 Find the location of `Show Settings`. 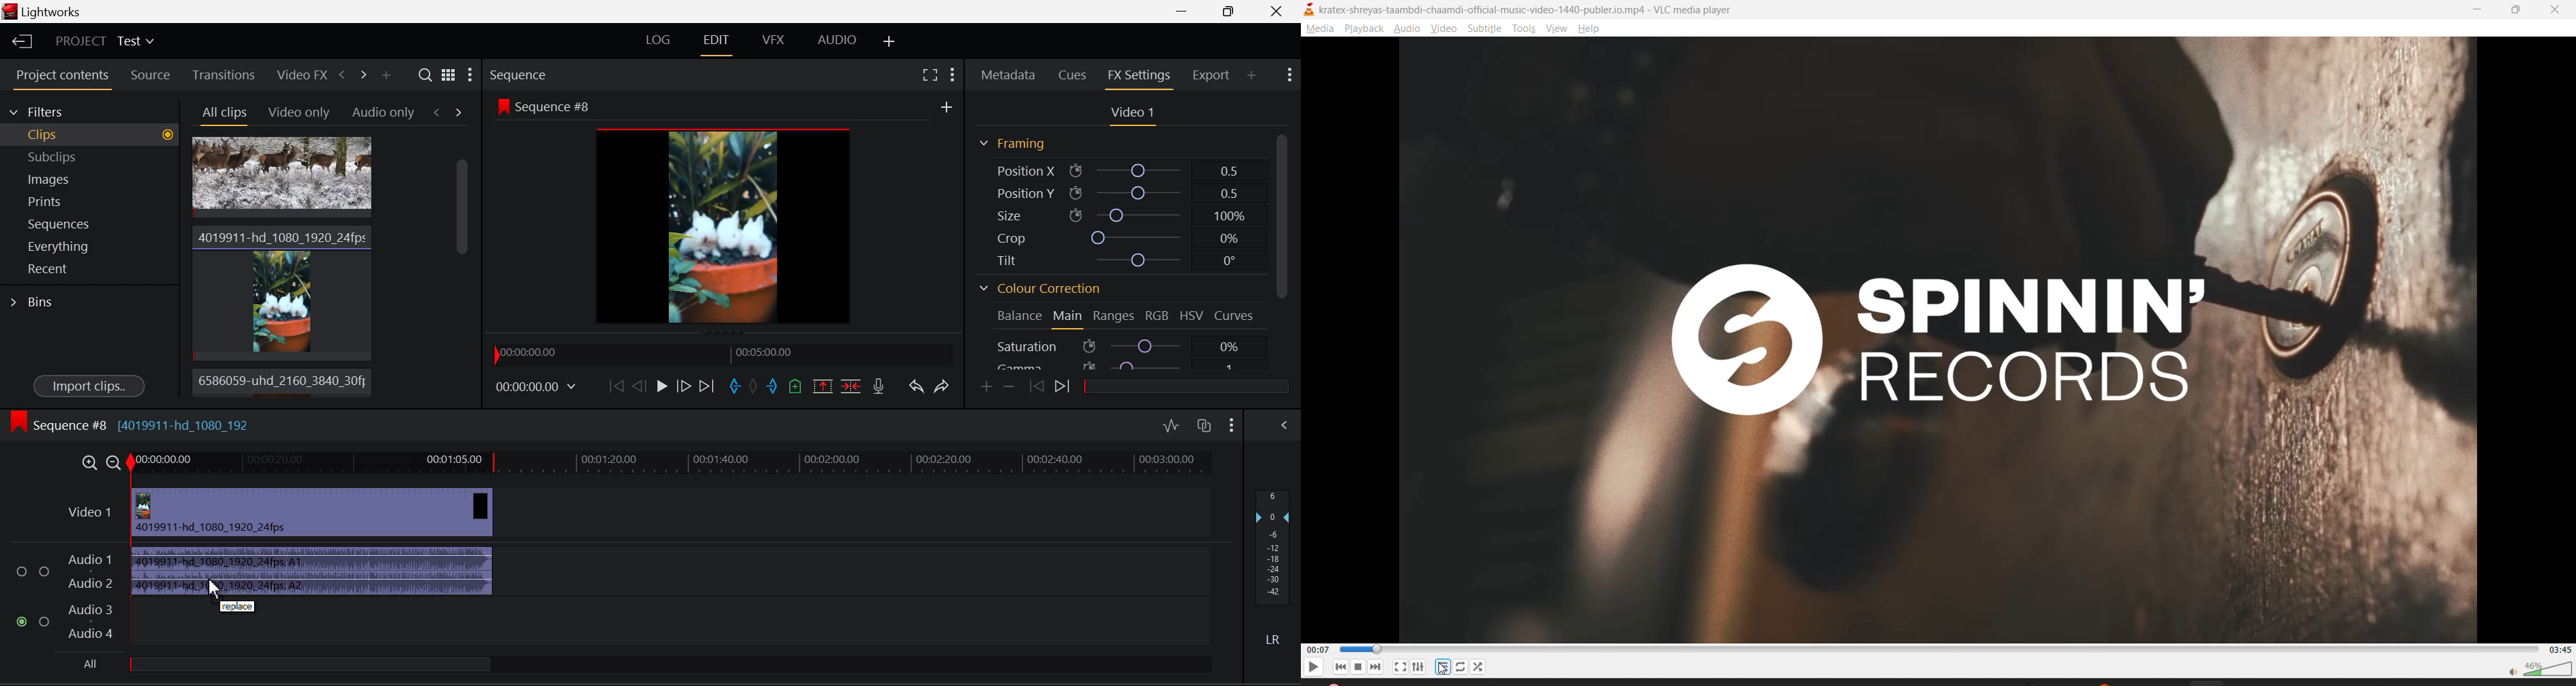

Show Settings is located at coordinates (953, 74).